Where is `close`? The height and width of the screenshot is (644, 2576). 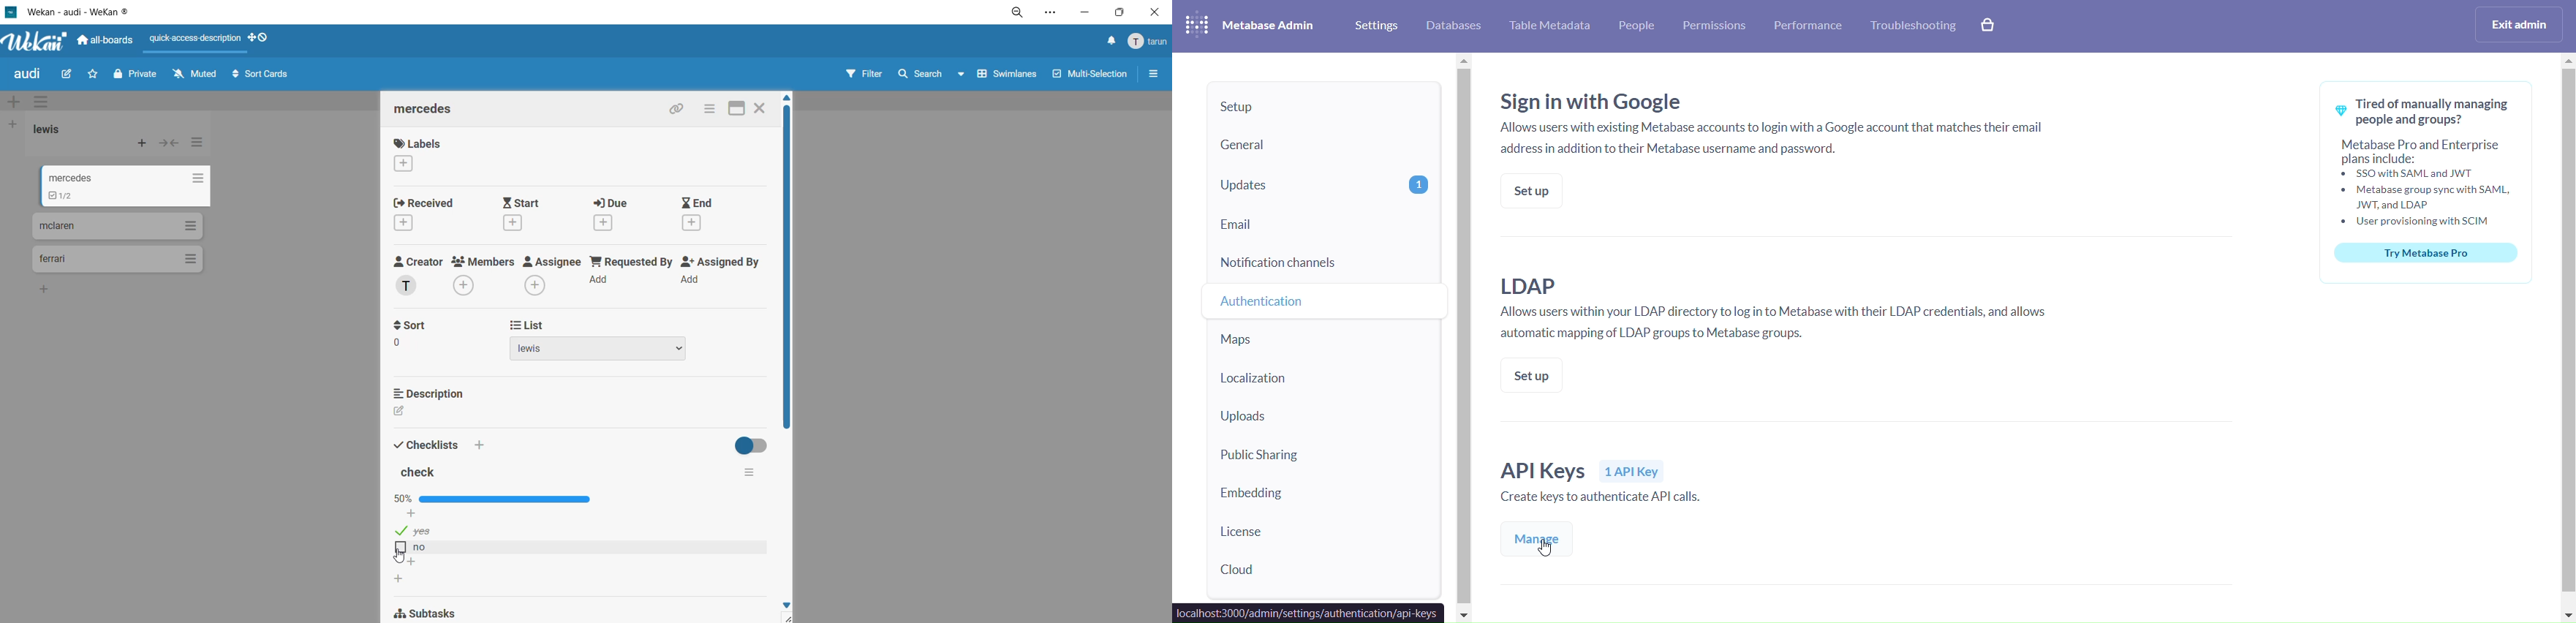 close is located at coordinates (1155, 15).